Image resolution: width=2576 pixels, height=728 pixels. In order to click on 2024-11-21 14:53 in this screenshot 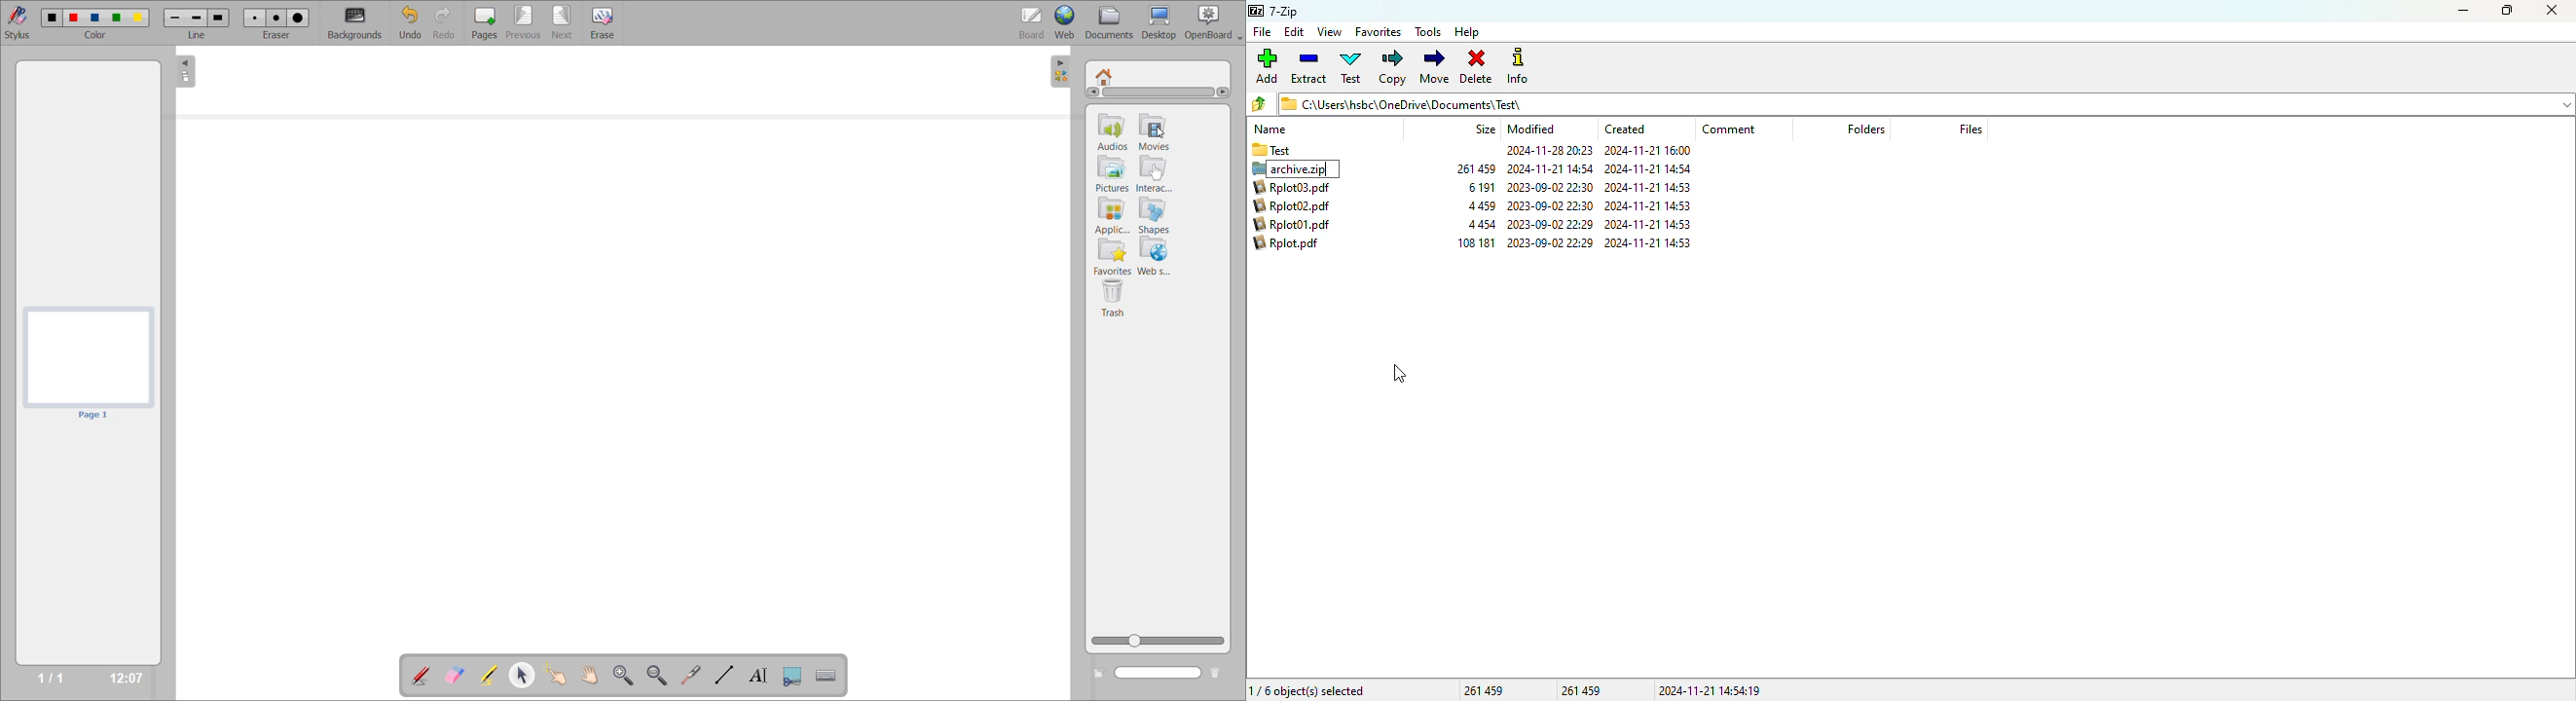, I will do `click(1657, 187)`.